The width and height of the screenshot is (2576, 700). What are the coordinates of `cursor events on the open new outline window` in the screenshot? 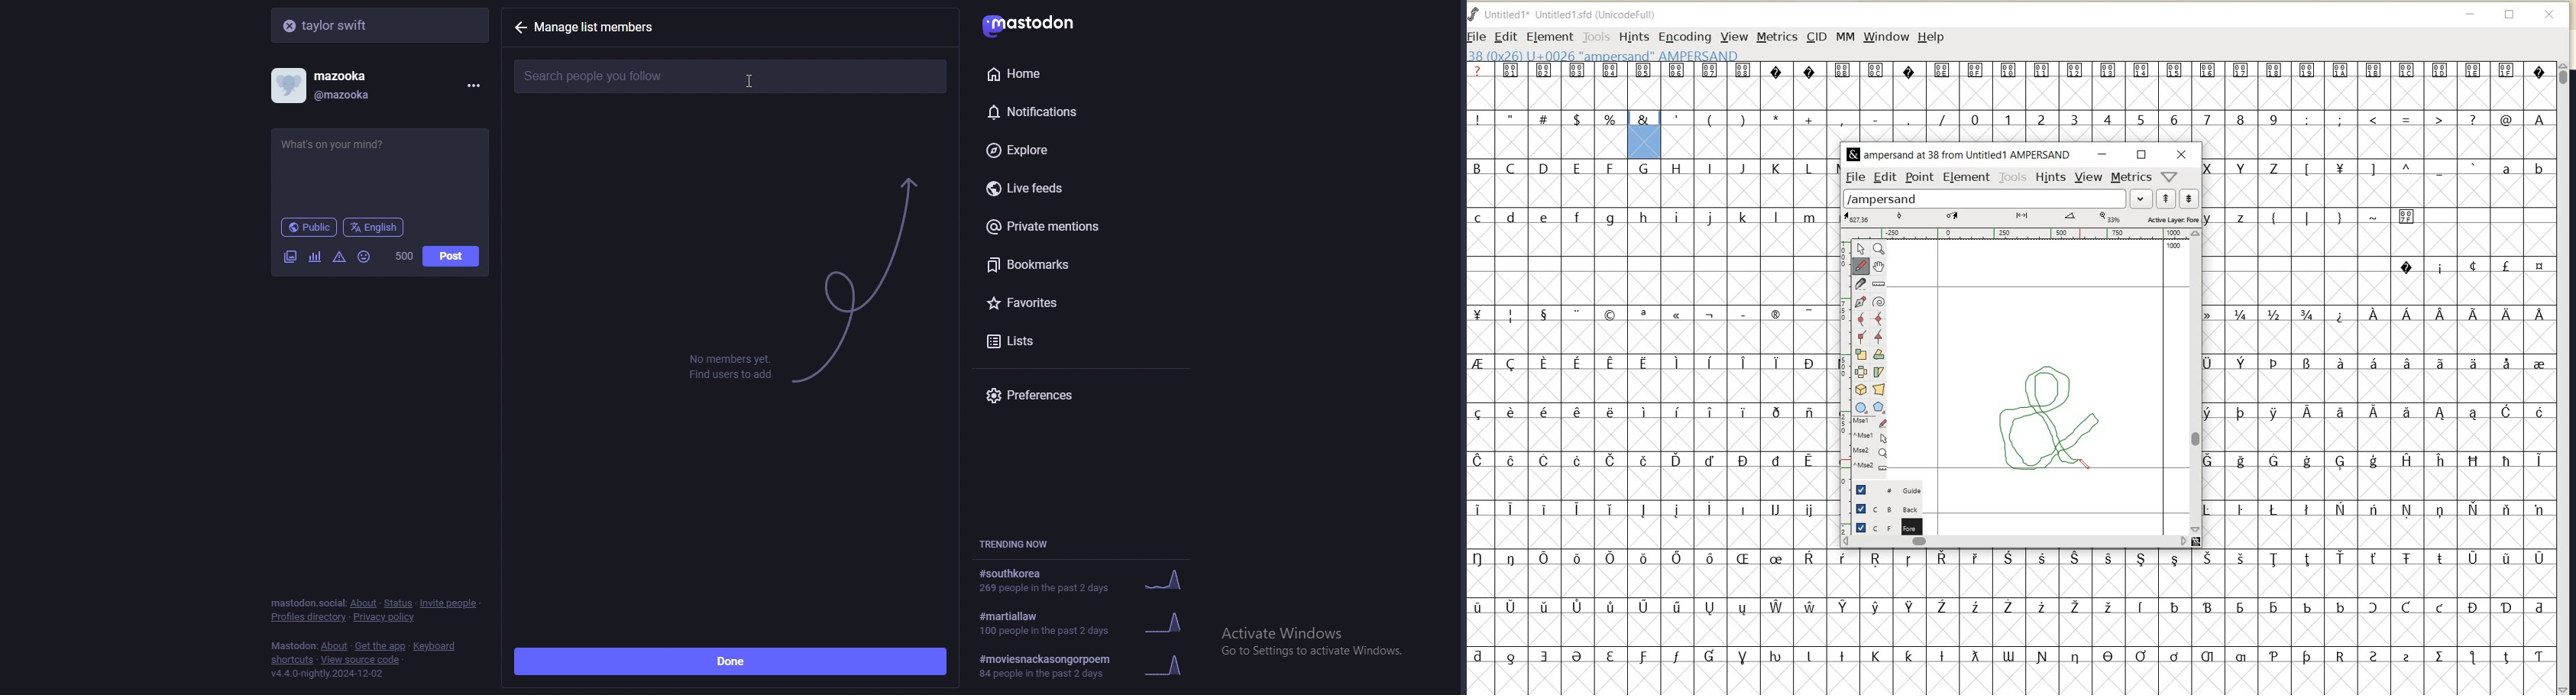 It's located at (1872, 446).